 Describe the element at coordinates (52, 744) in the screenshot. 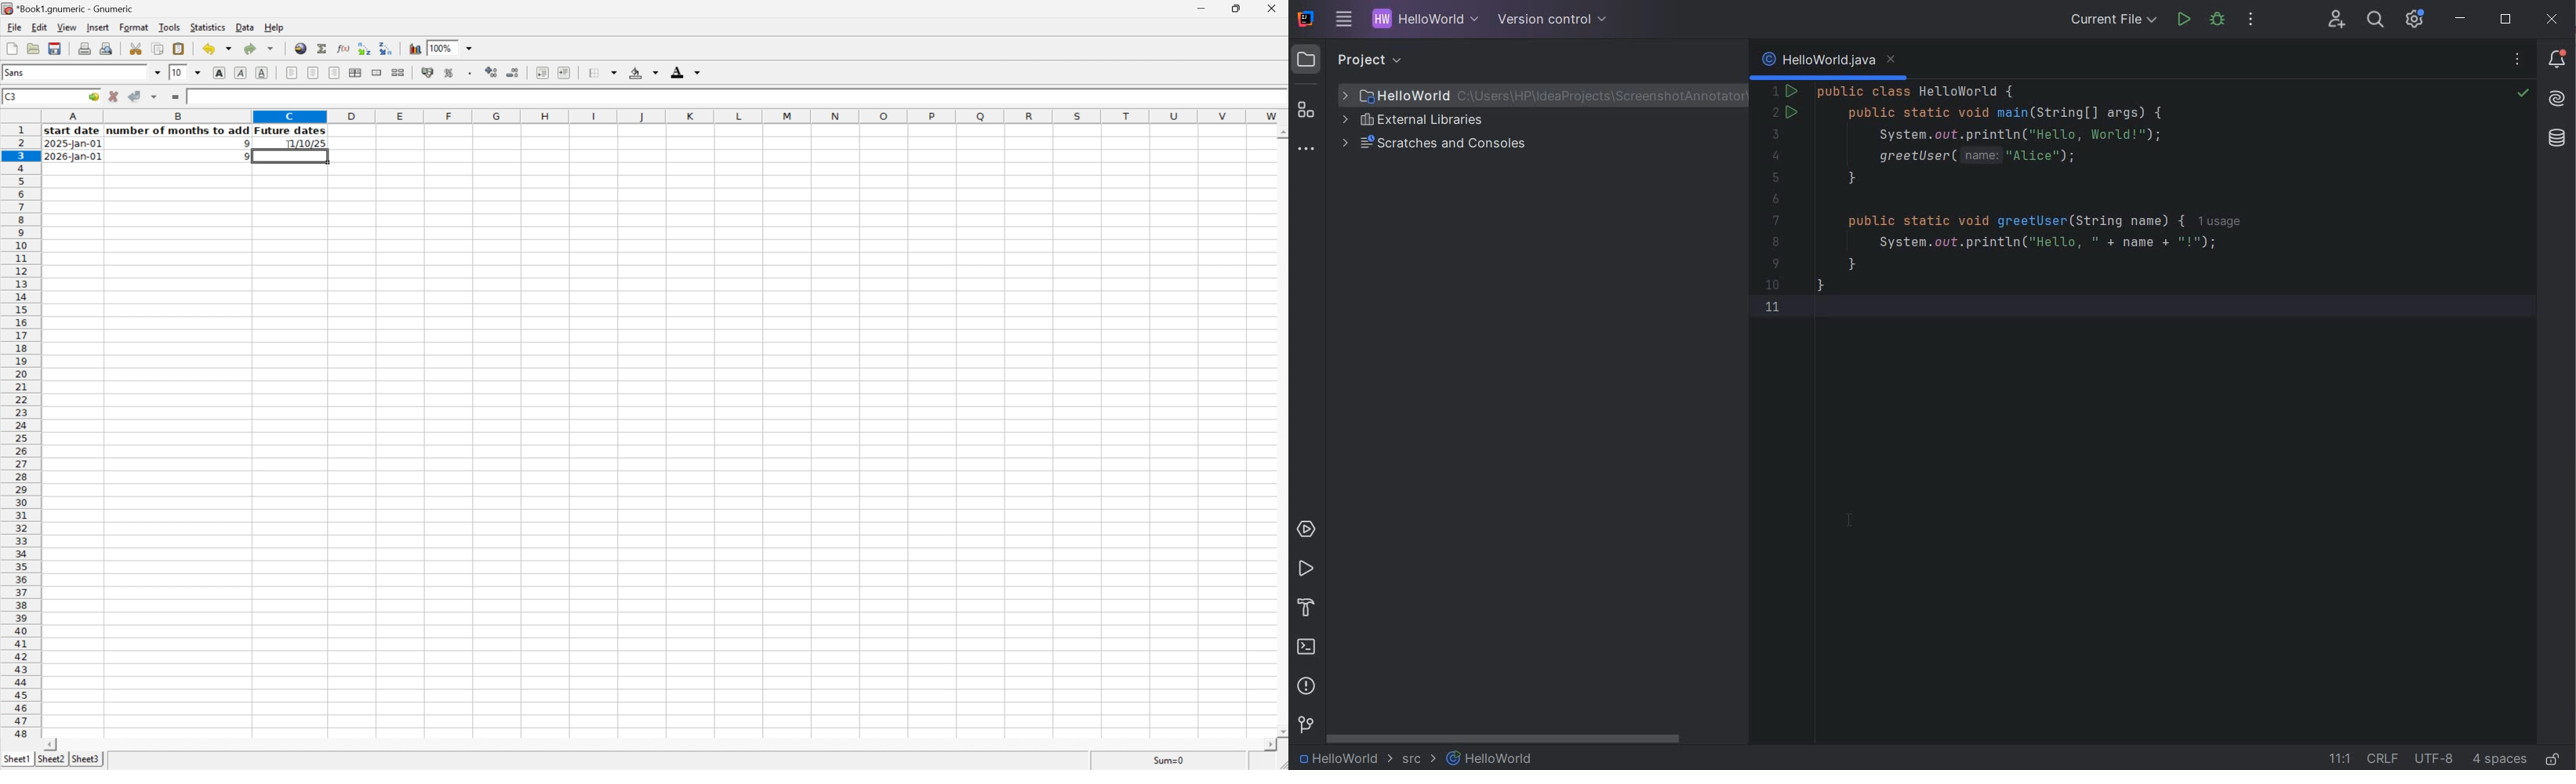

I see `Scroll Left` at that location.